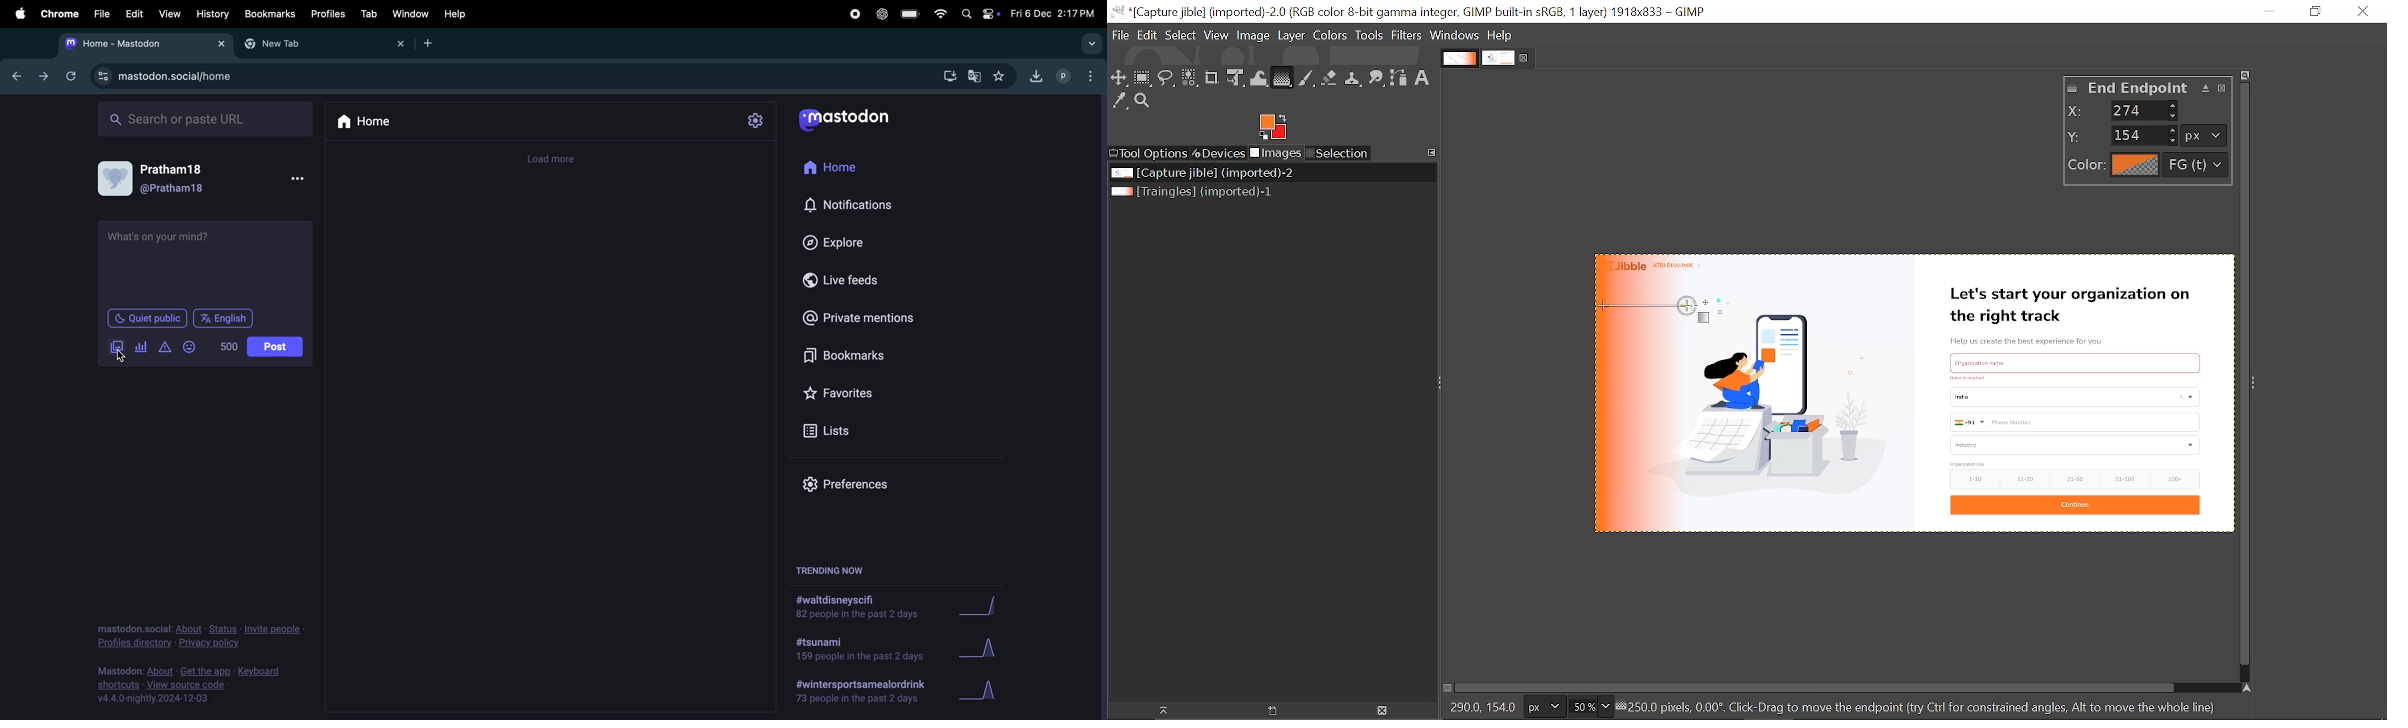  What do you see at coordinates (1266, 711) in the screenshot?
I see `Create a new display for the image` at bounding box center [1266, 711].